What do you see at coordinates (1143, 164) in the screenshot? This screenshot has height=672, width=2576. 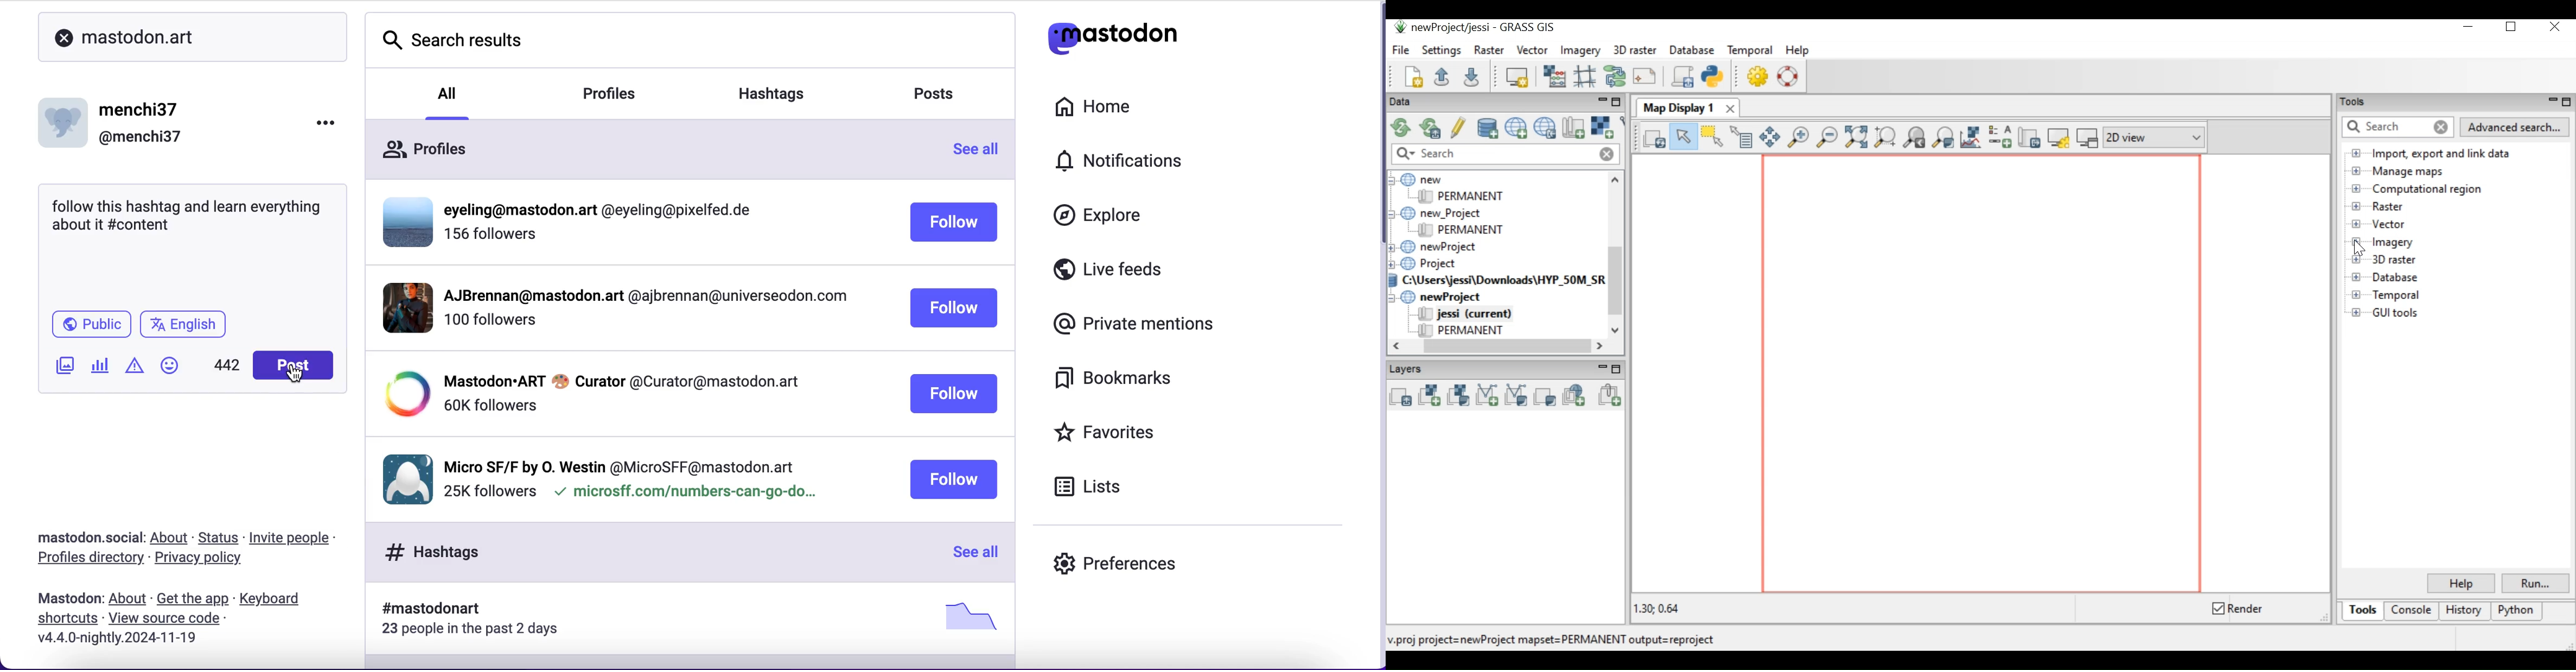 I see `notifications` at bounding box center [1143, 164].